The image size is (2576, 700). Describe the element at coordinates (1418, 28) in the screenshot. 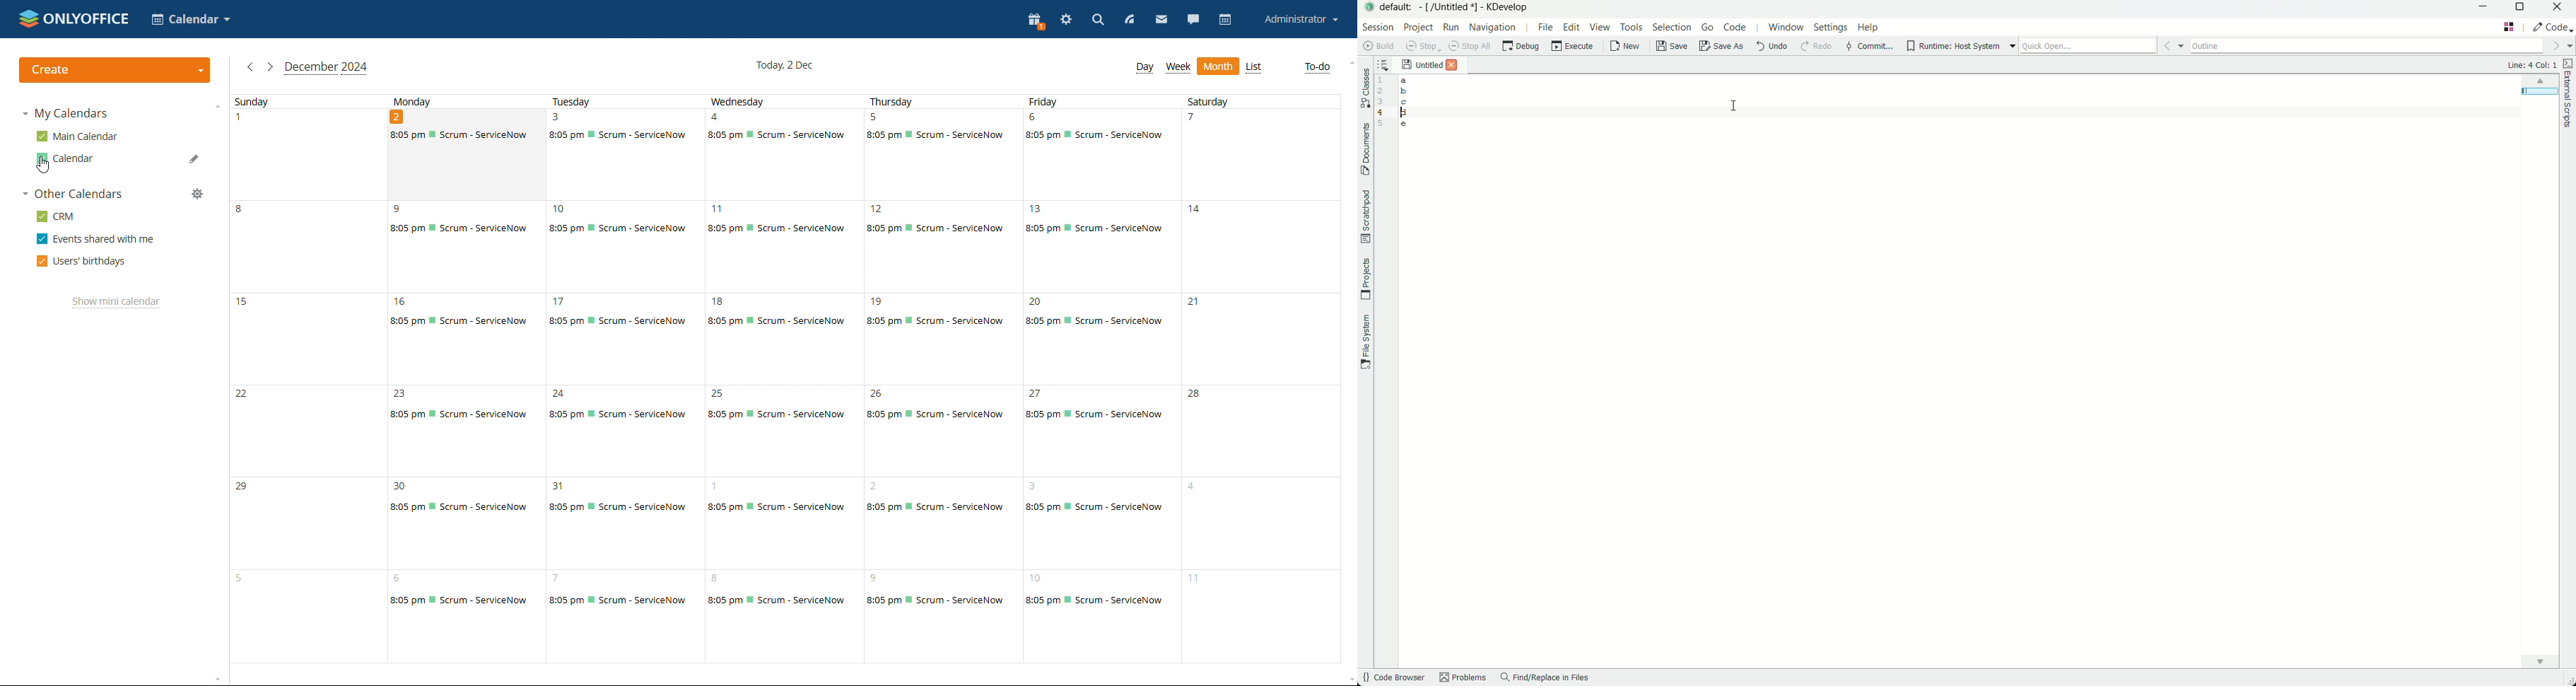

I see `project` at that location.